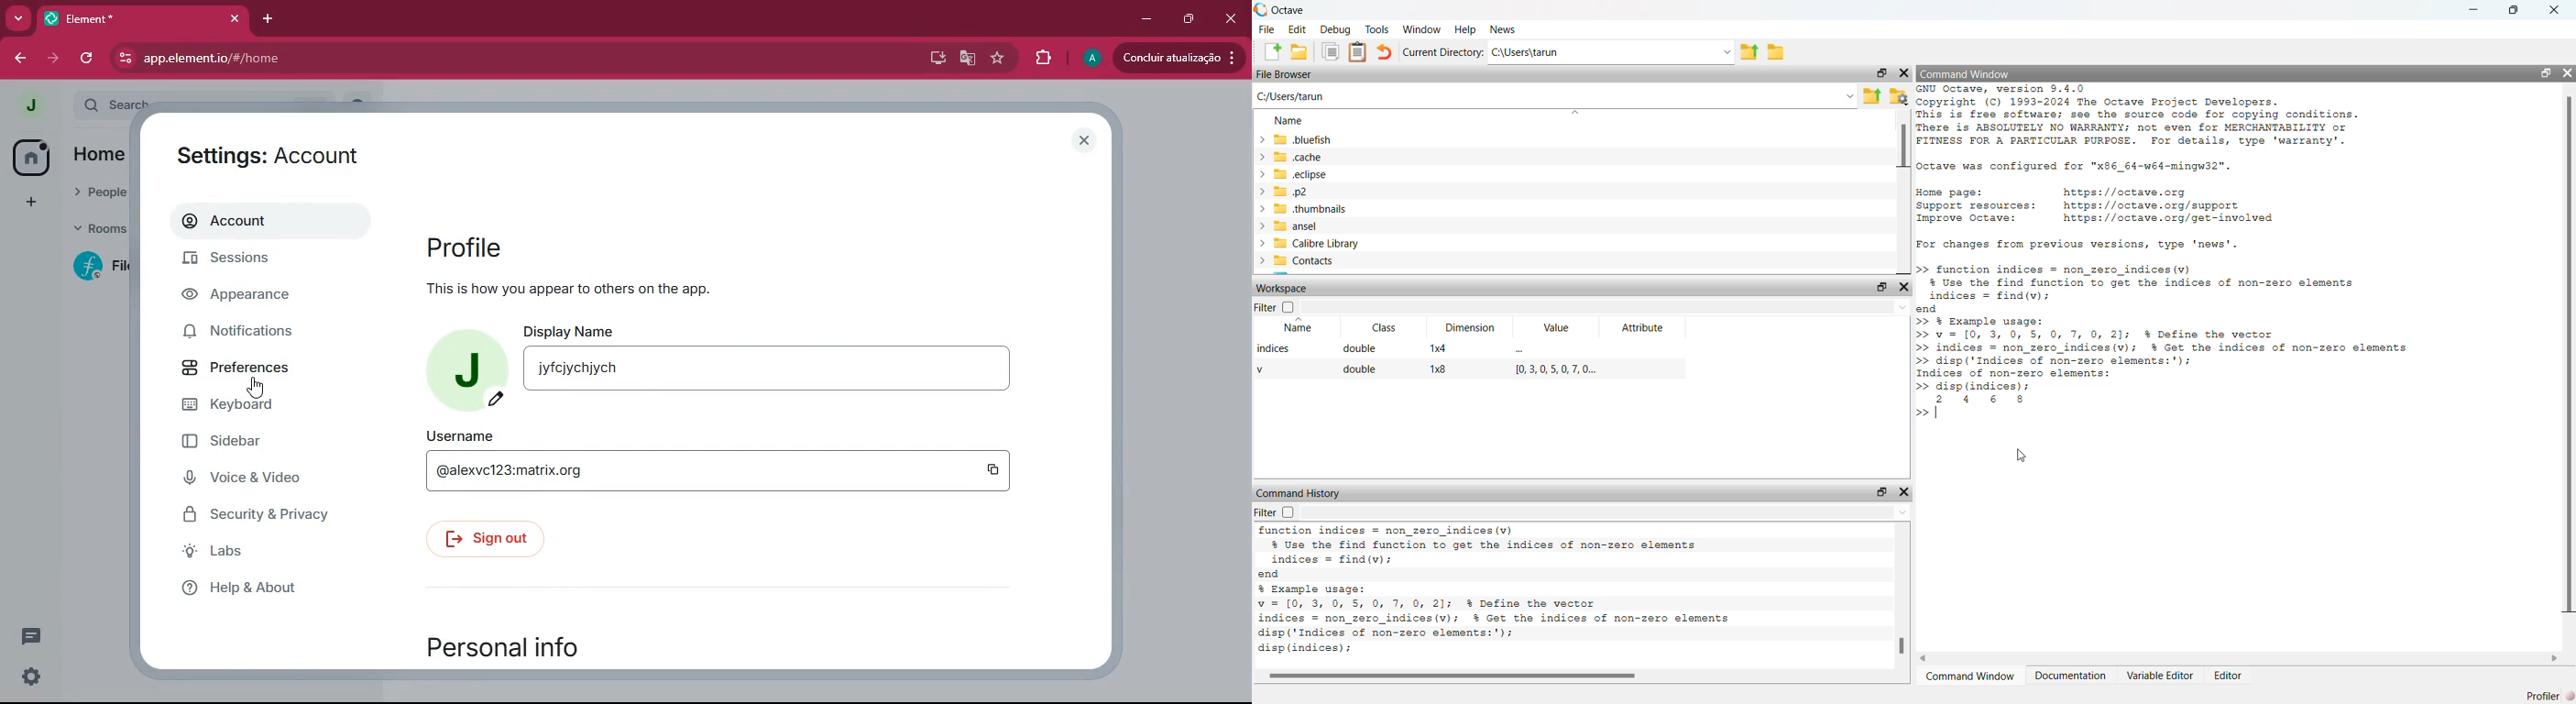 This screenshot has height=728, width=2576. I want to click on @alexcv123:matrix.org, so click(702, 471).